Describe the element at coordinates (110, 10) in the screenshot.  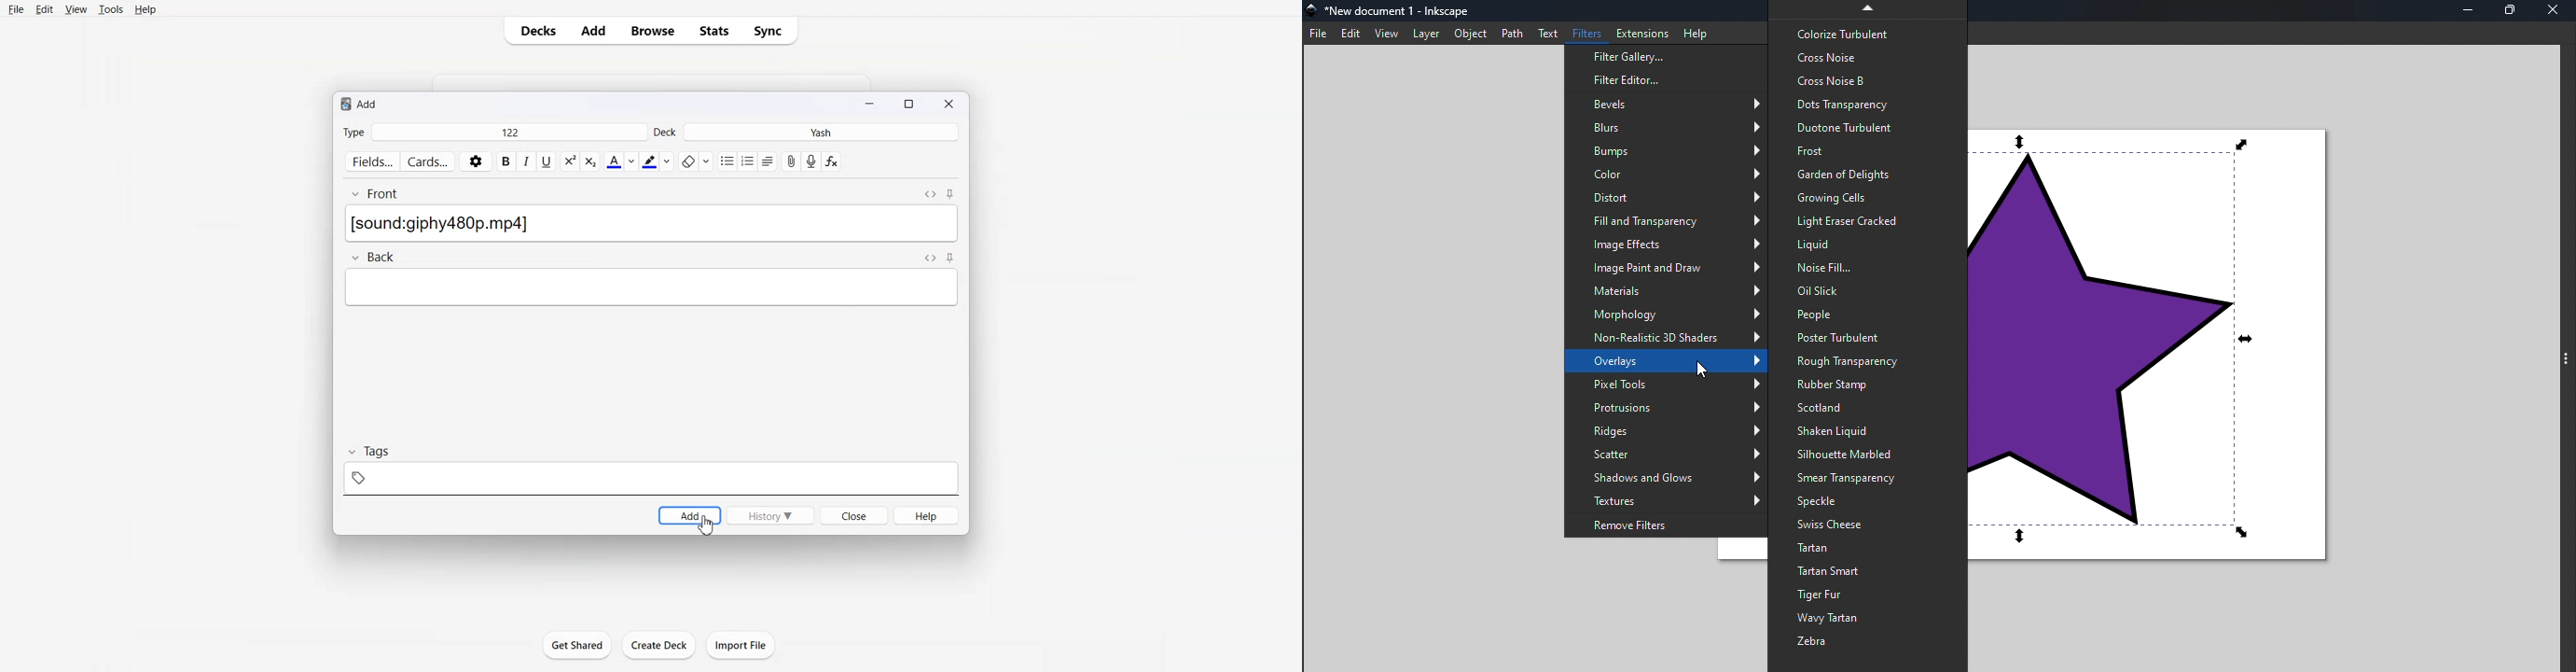
I see `Tools` at that location.